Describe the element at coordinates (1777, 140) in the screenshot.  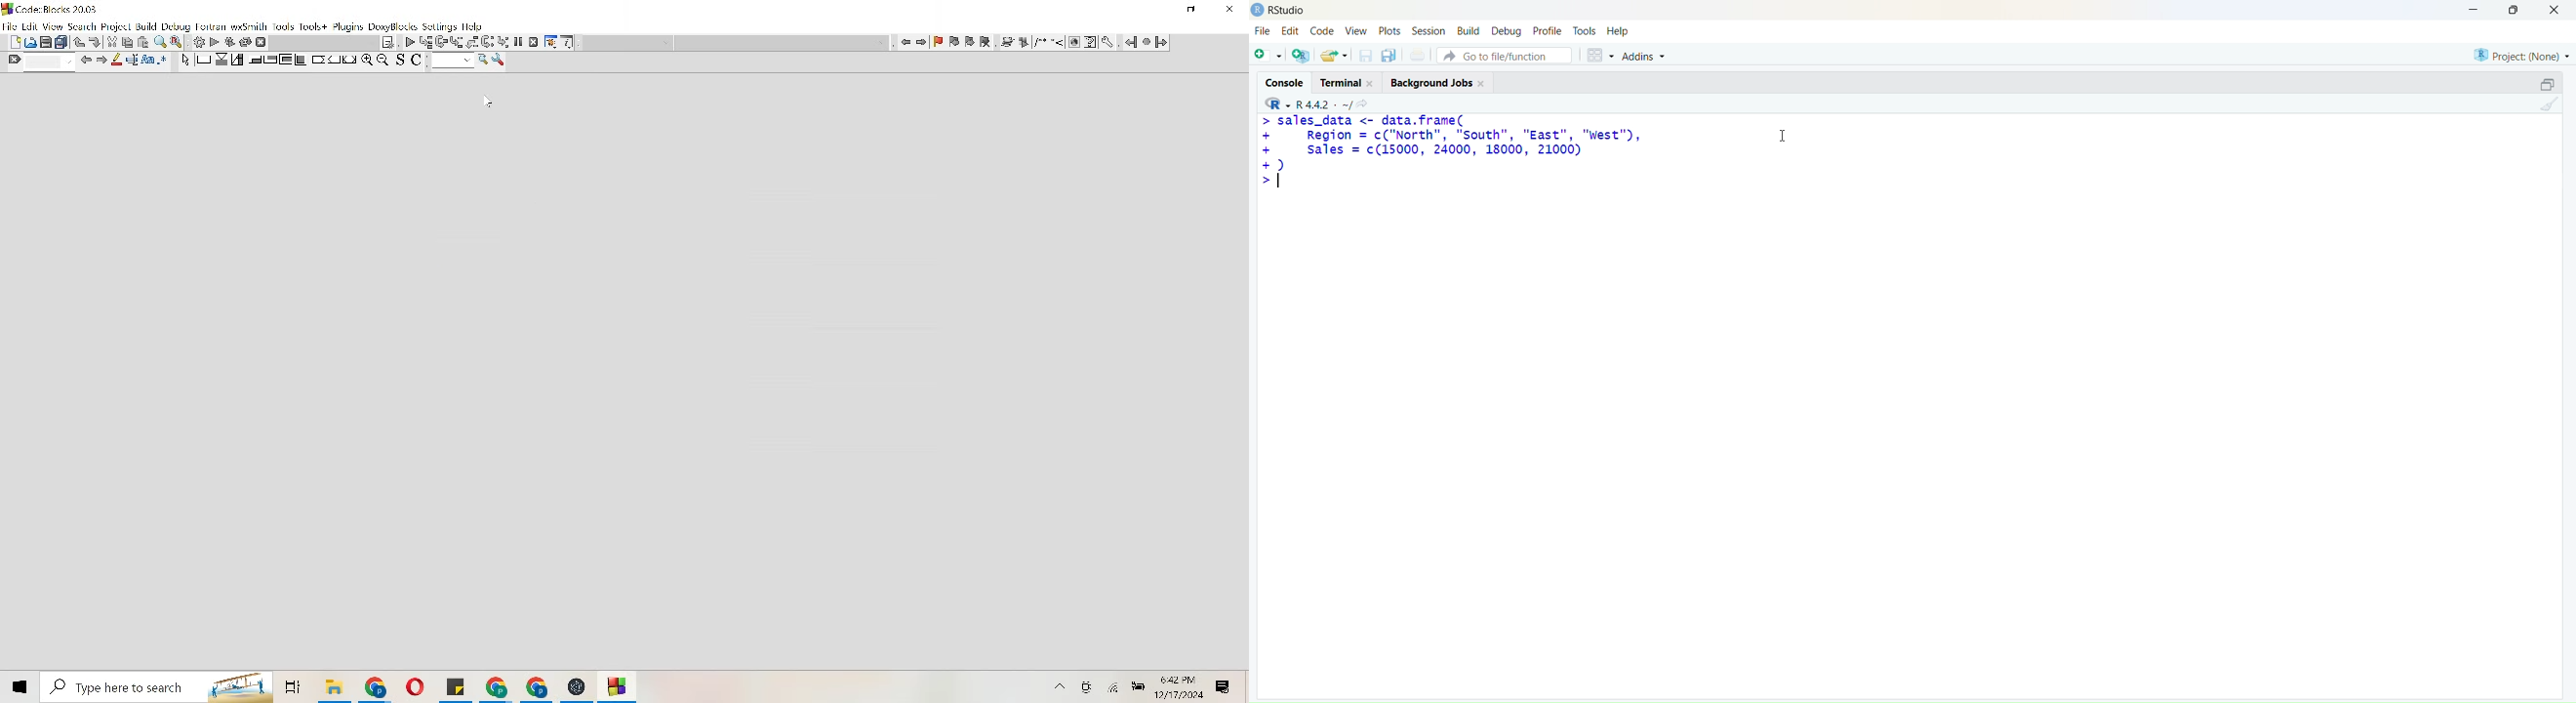
I see `cursor` at that location.